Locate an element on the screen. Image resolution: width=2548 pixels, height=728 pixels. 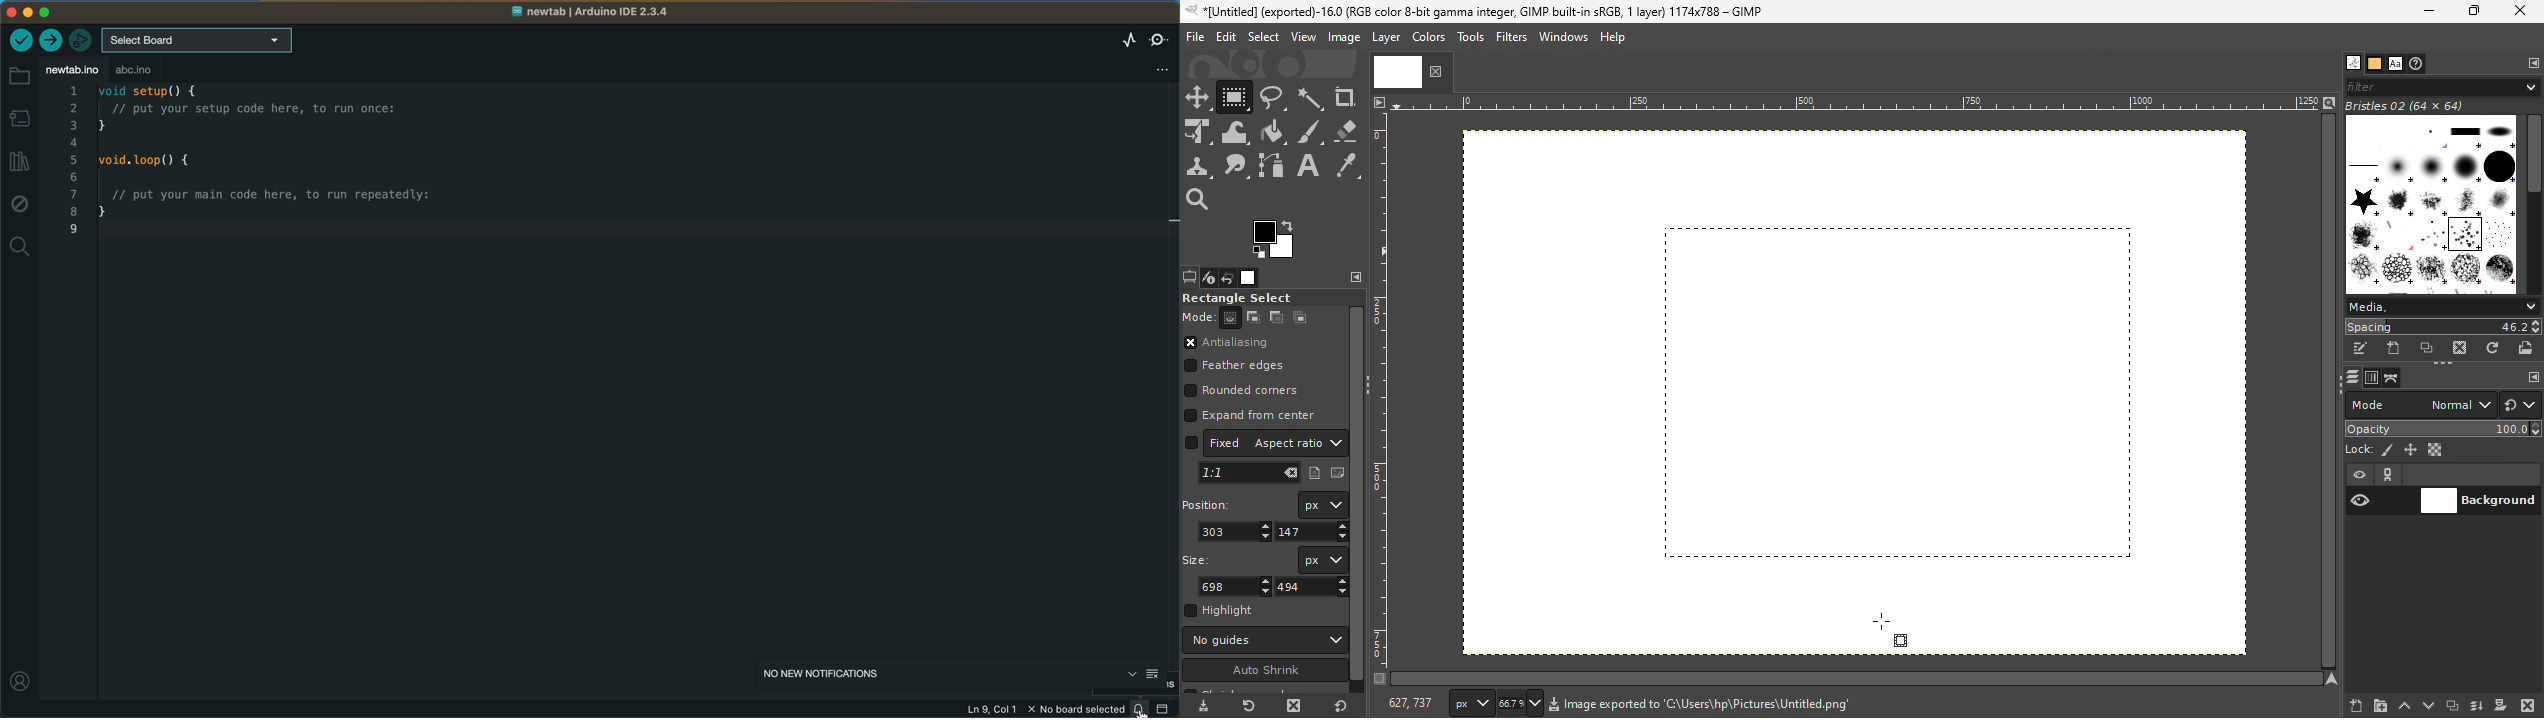
Windows is located at coordinates (1561, 37).